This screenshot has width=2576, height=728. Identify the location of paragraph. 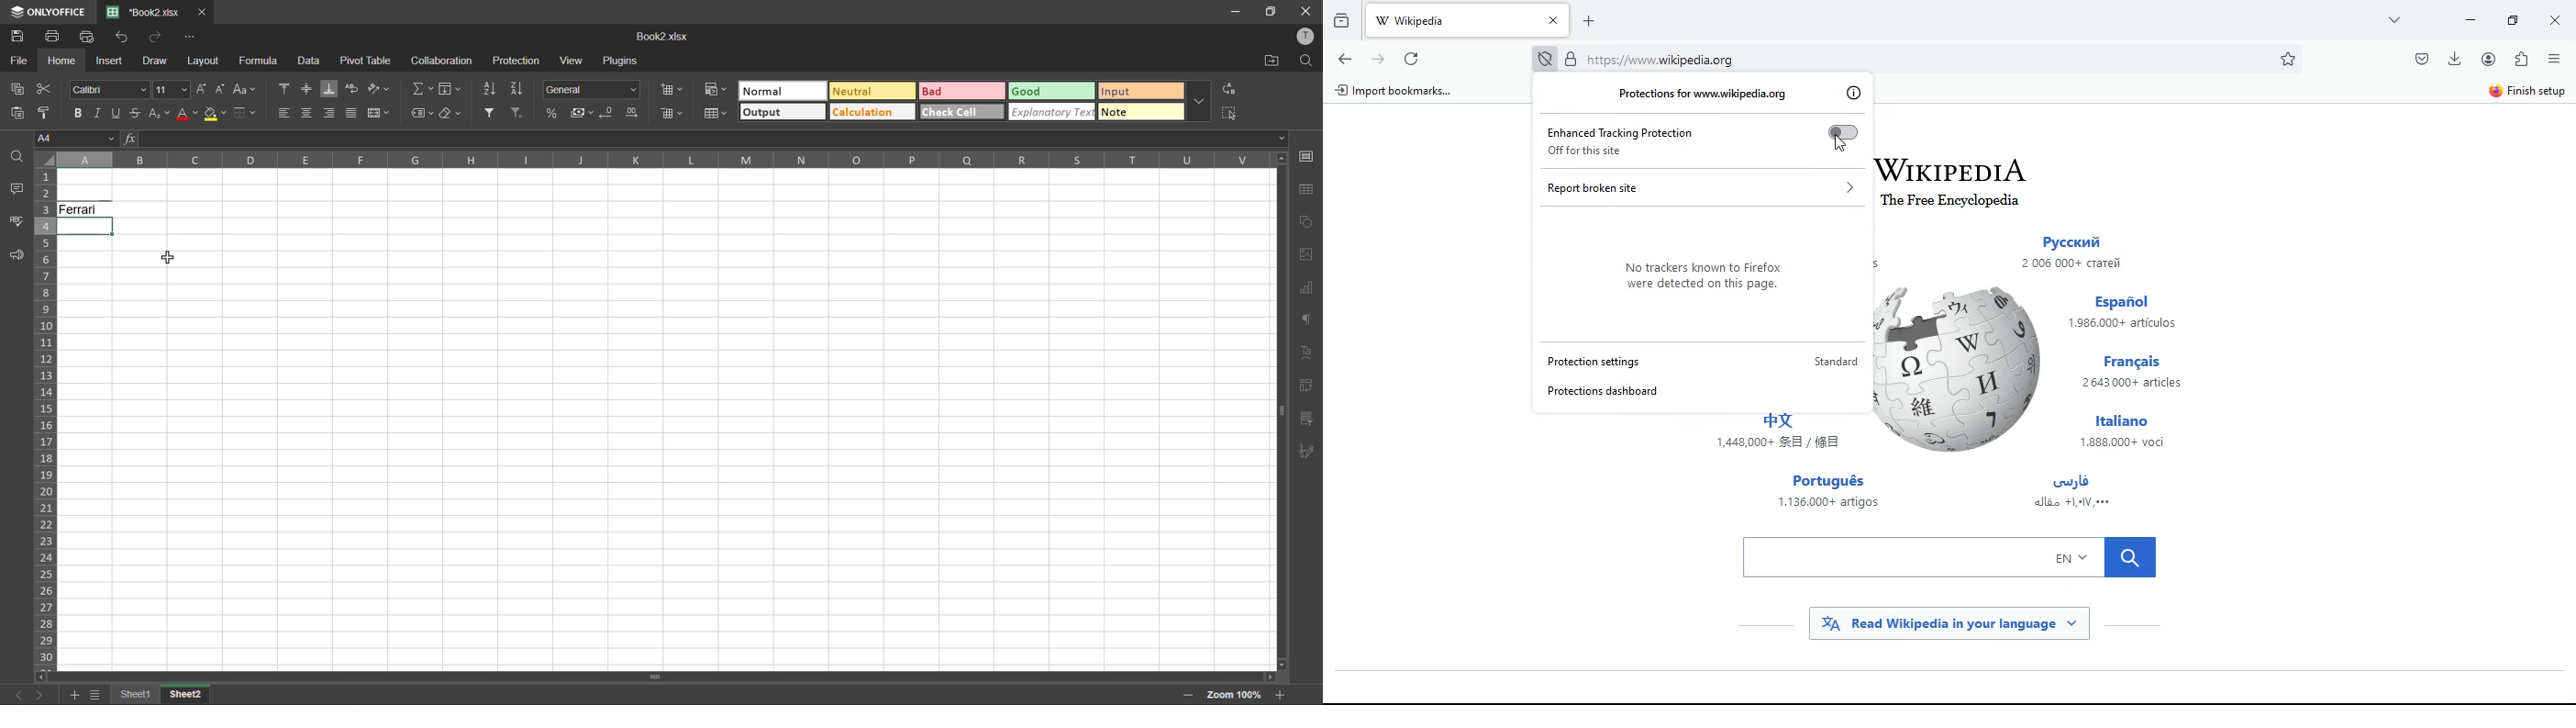
(1304, 321).